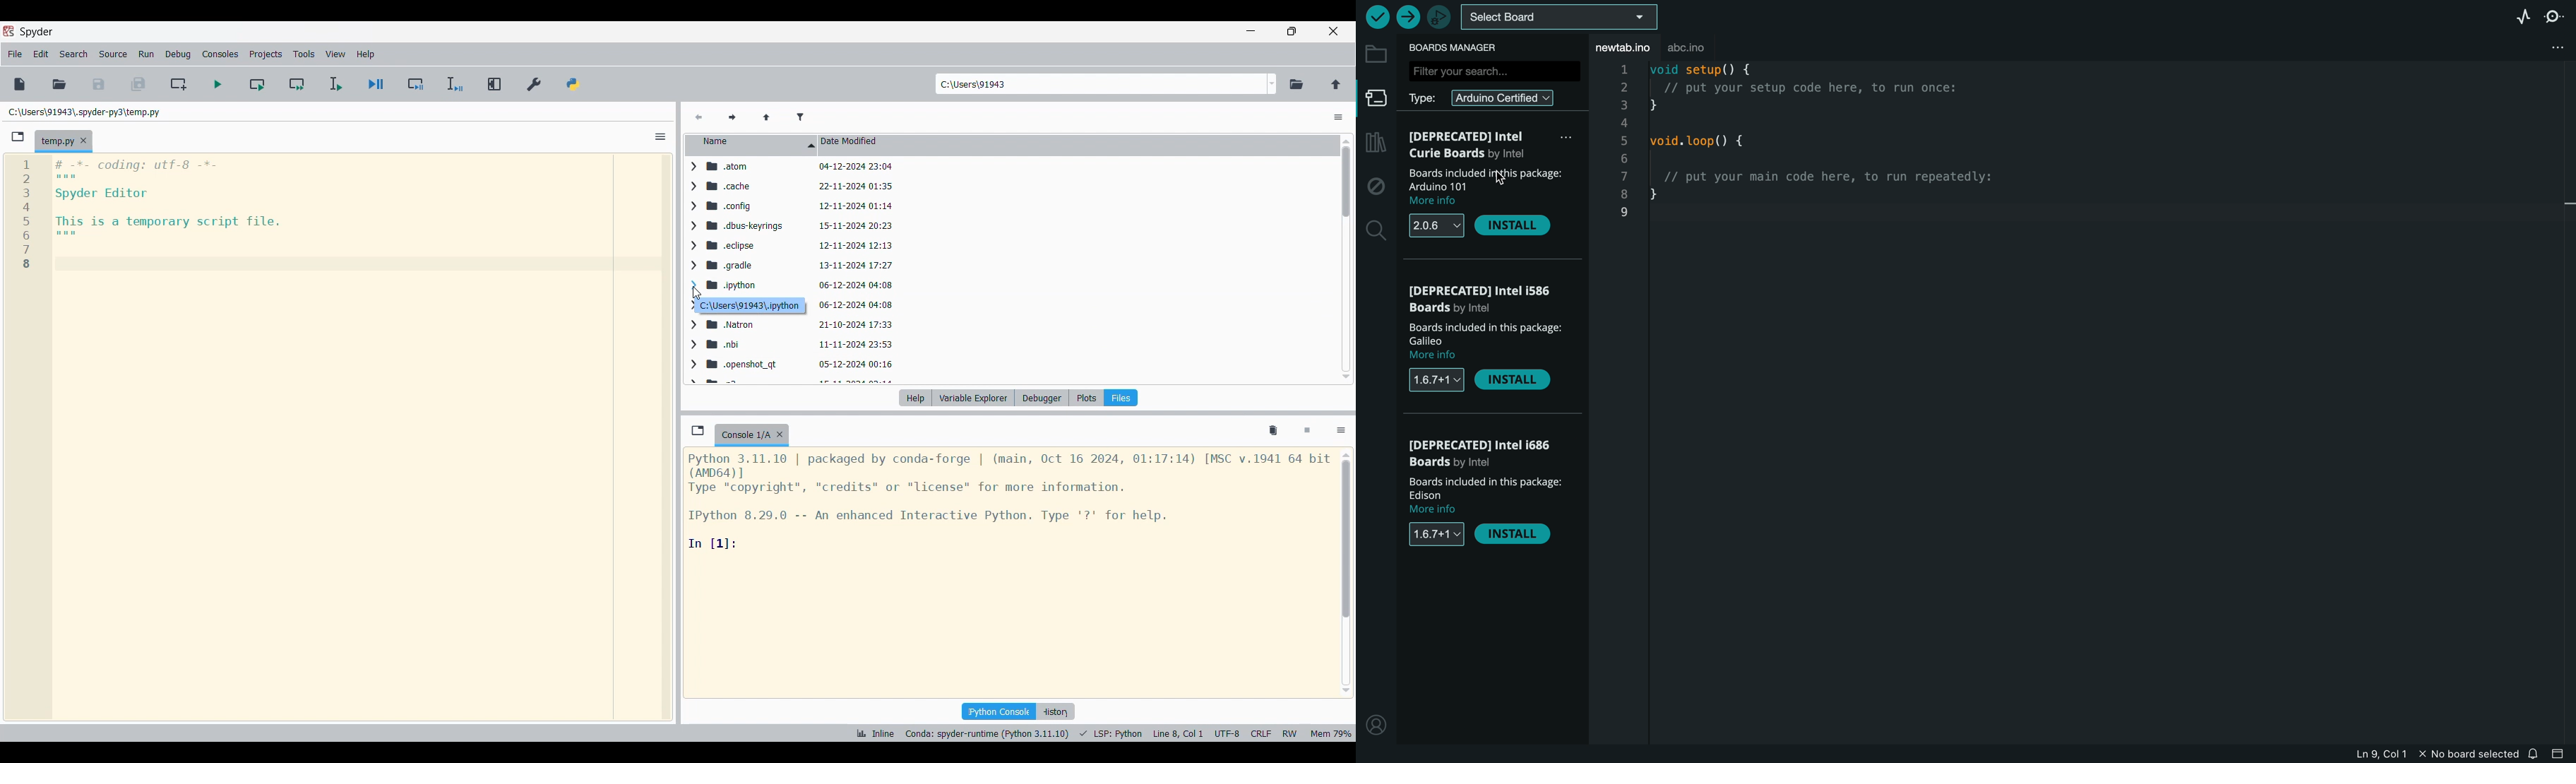 This screenshot has width=2576, height=784. What do you see at coordinates (365, 54) in the screenshot?
I see `Help menu` at bounding box center [365, 54].